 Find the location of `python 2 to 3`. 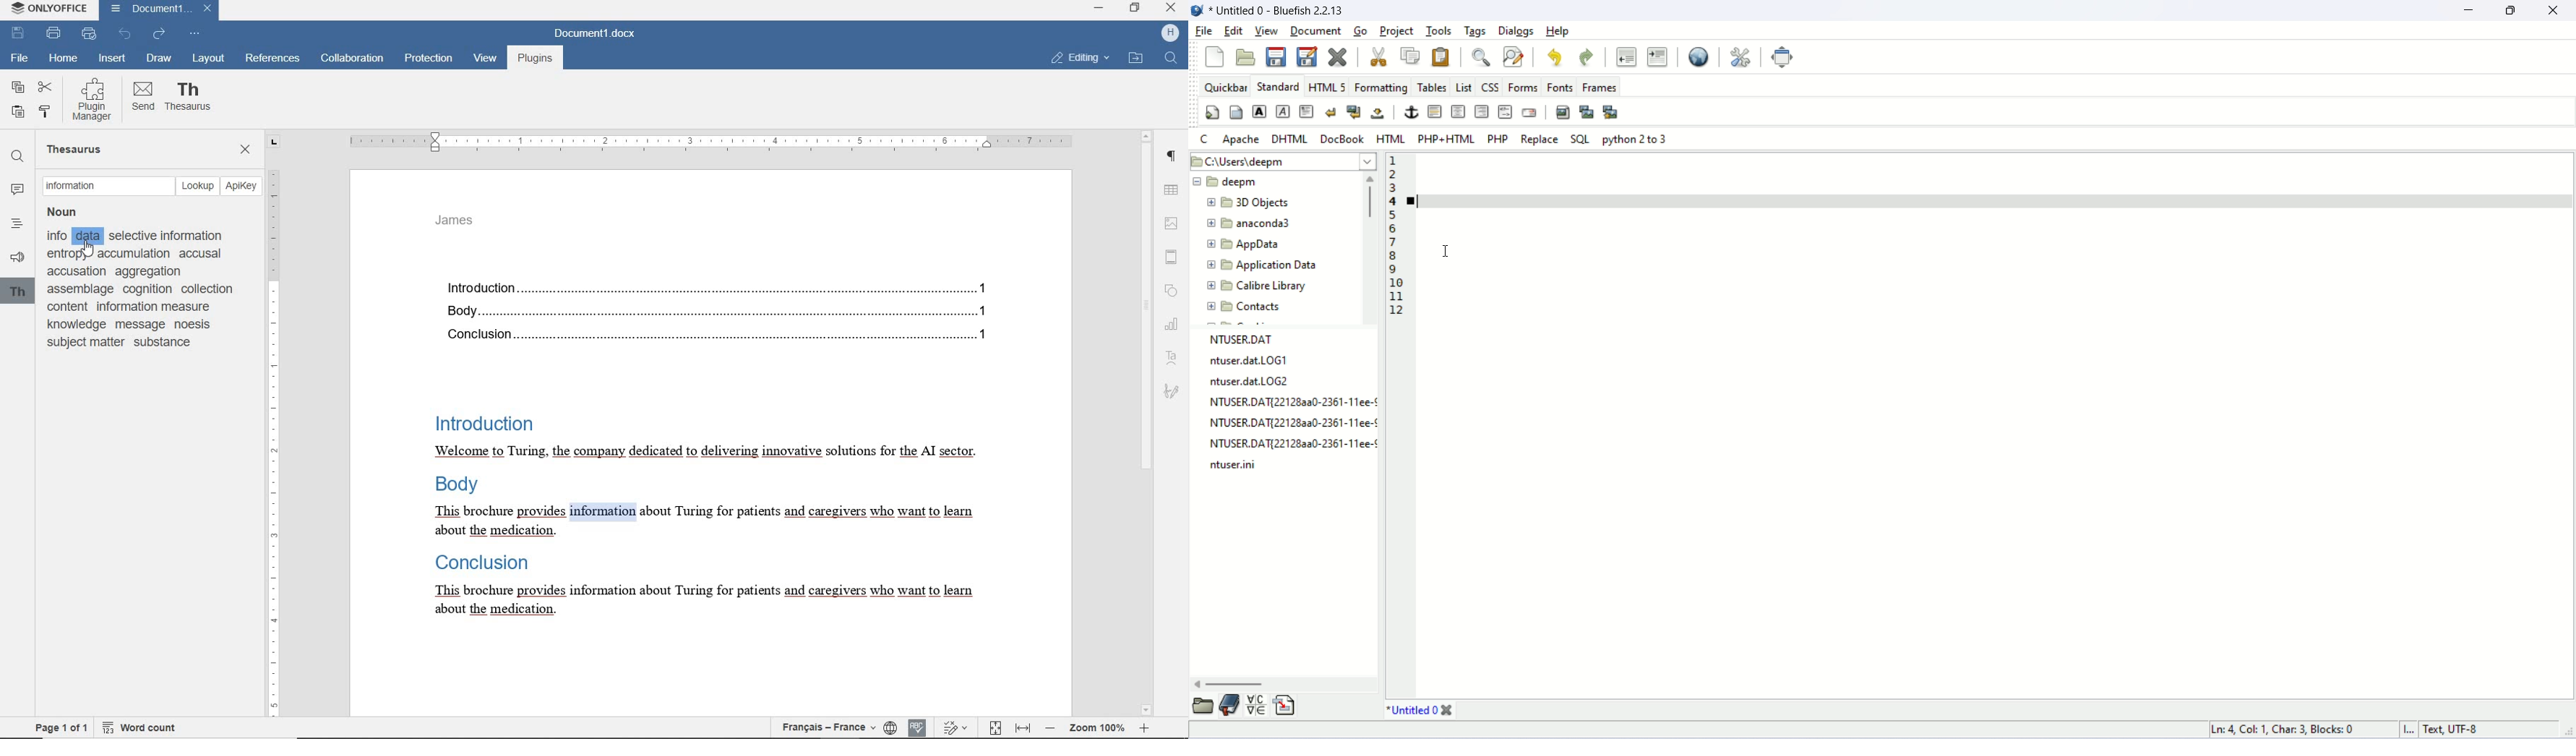

python 2 to 3 is located at coordinates (1641, 140).